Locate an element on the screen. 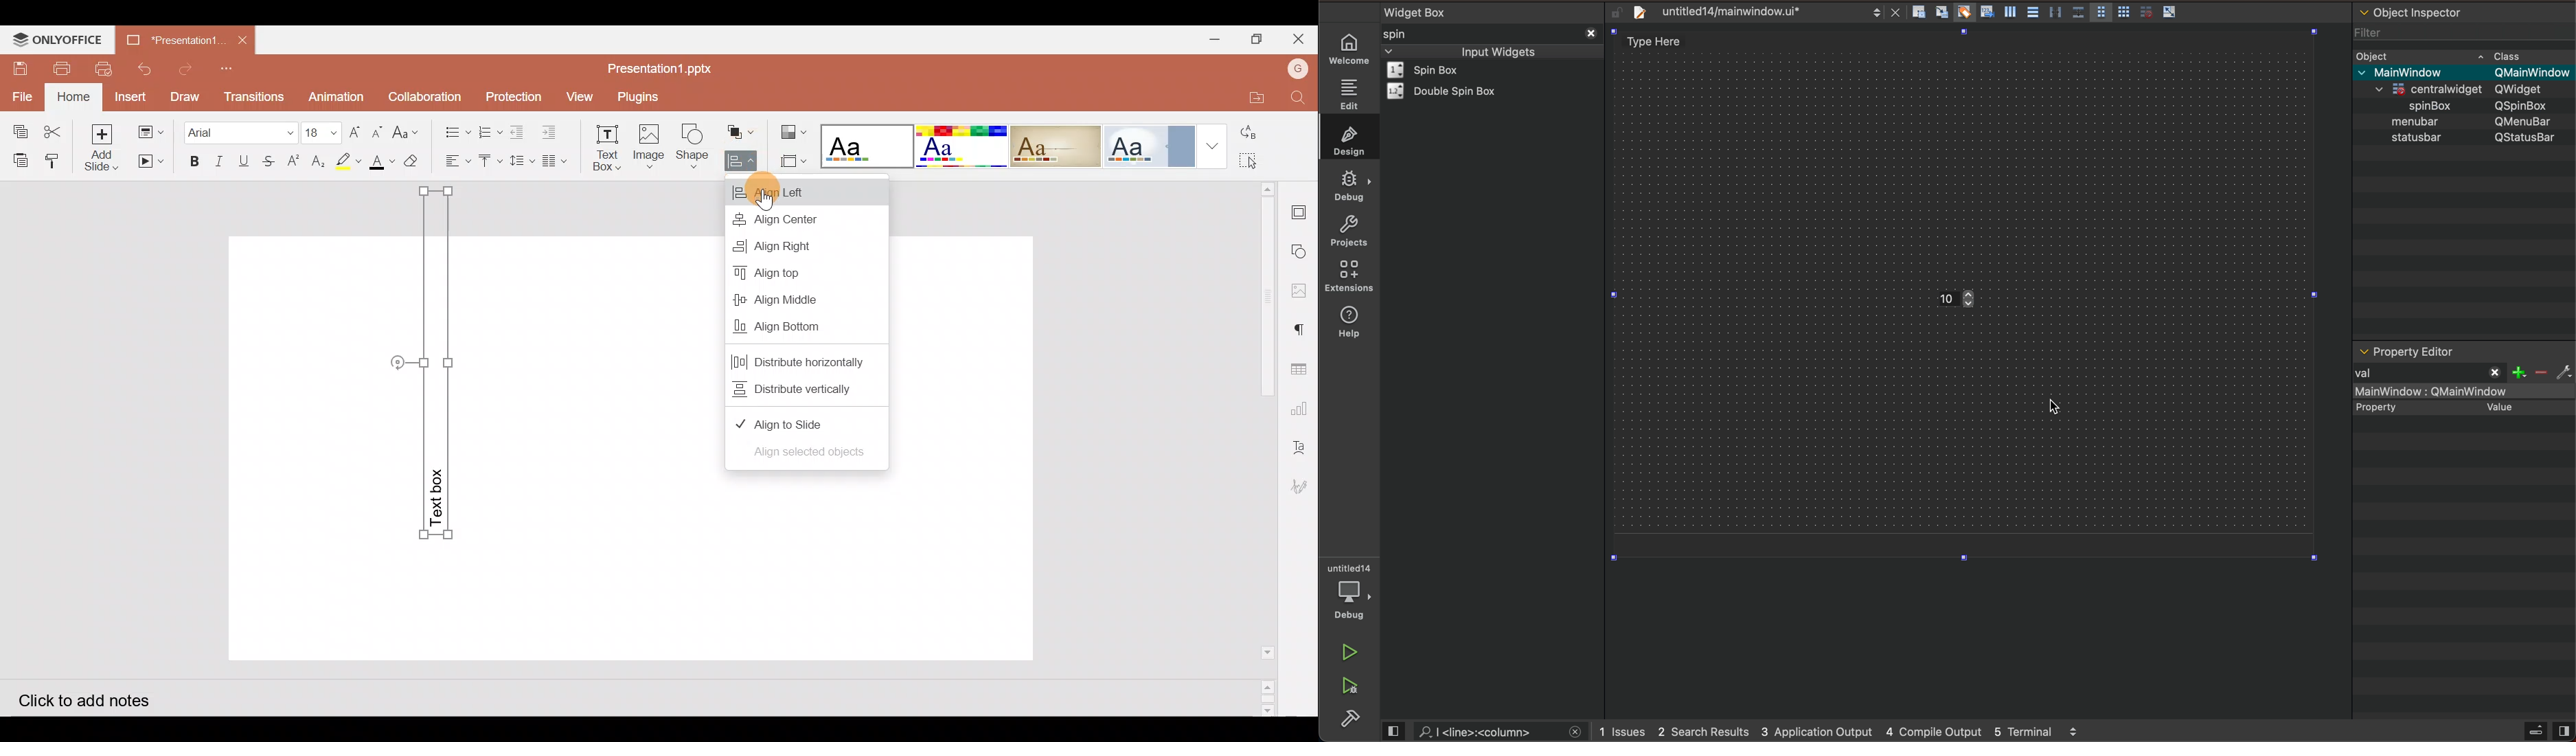 The width and height of the screenshot is (2576, 756). ONLYOFFICE is located at coordinates (55, 39).